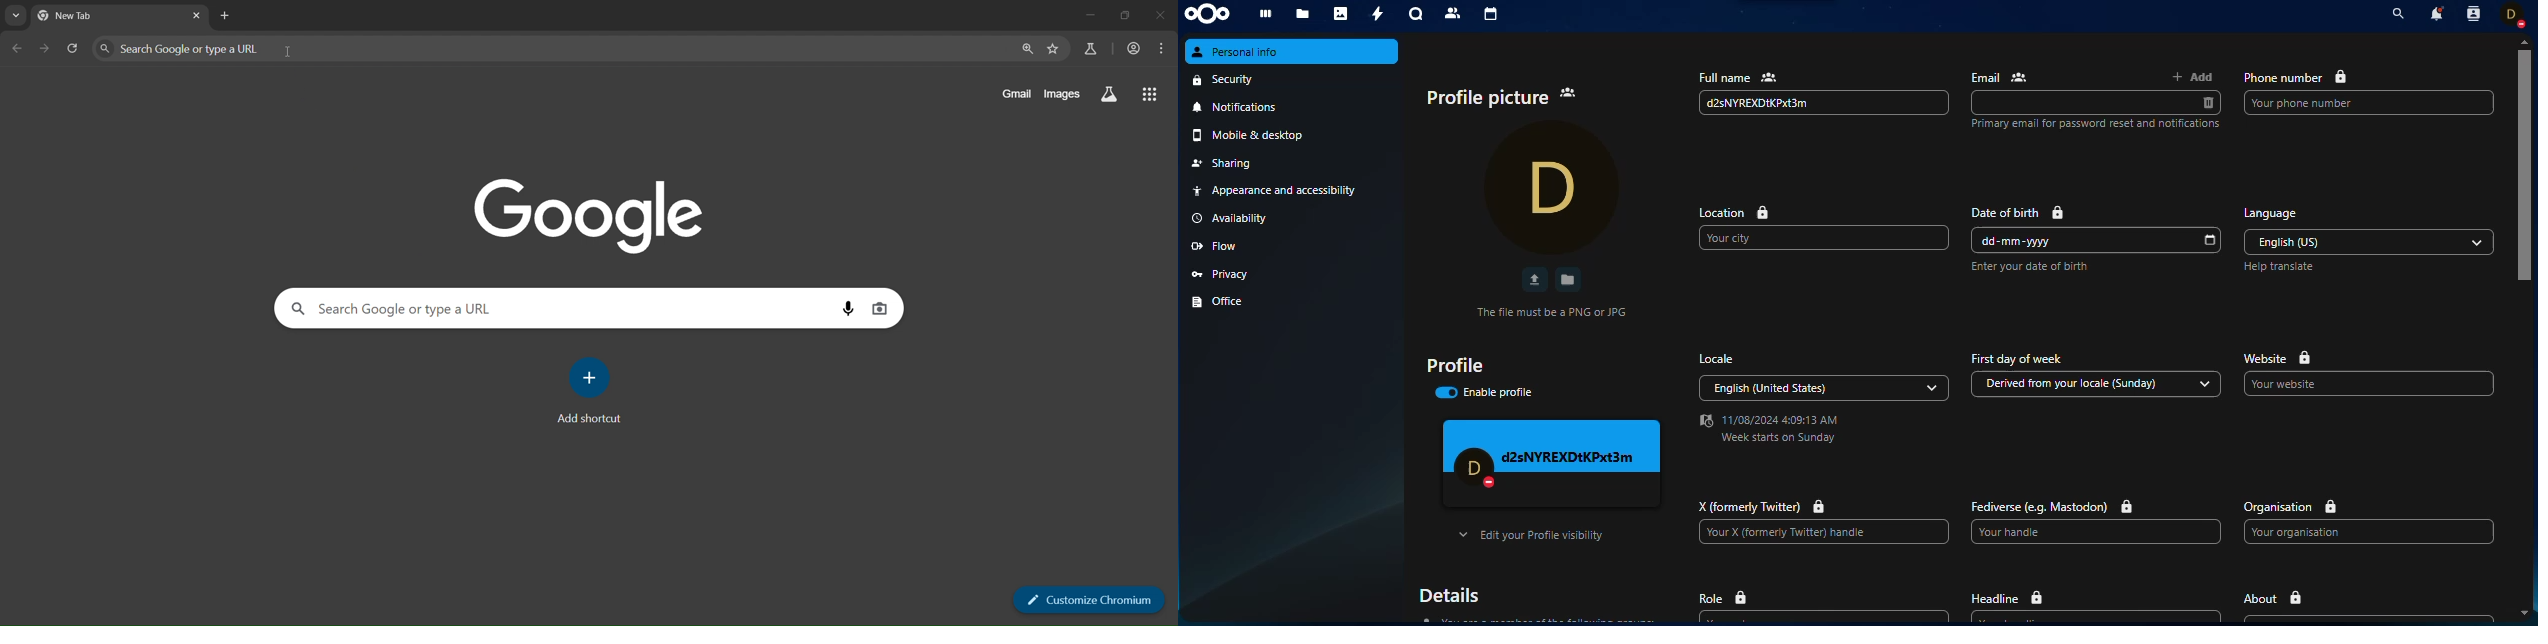 The height and width of the screenshot is (644, 2548). Describe the element at coordinates (2276, 598) in the screenshot. I see `about` at that location.